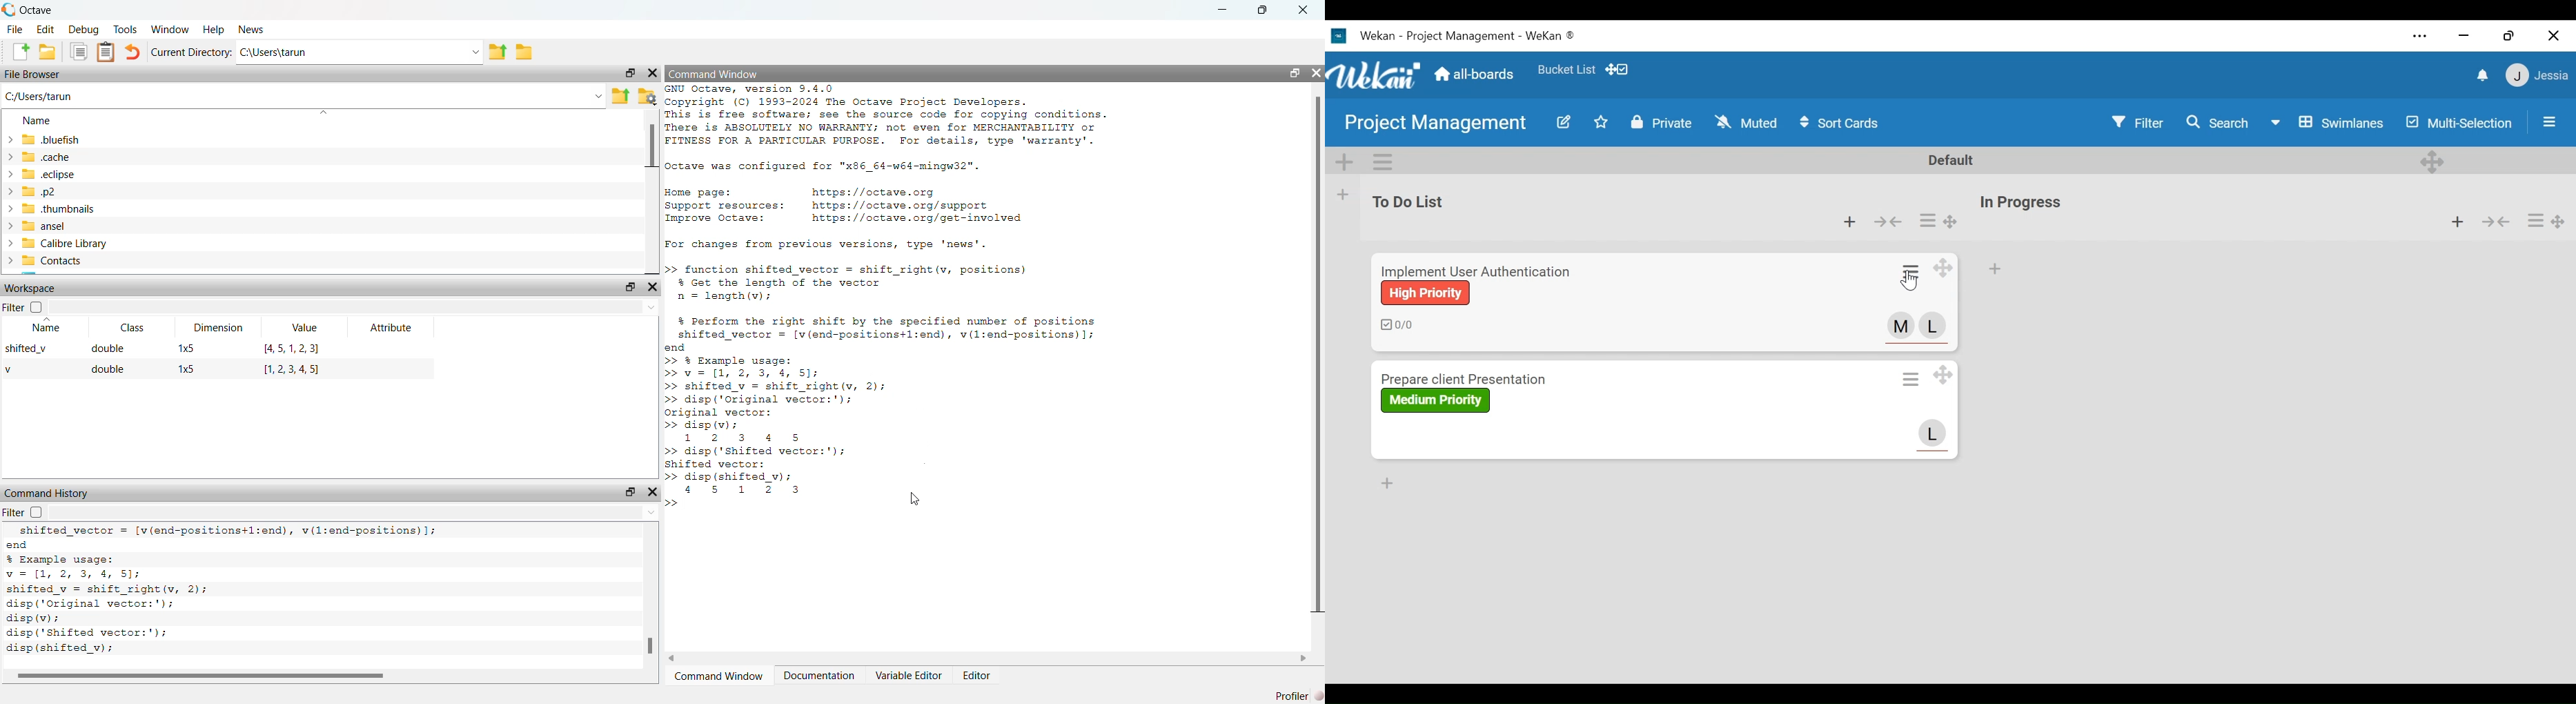 The height and width of the screenshot is (728, 2576). I want to click on Board Name, so click(1436, 125).